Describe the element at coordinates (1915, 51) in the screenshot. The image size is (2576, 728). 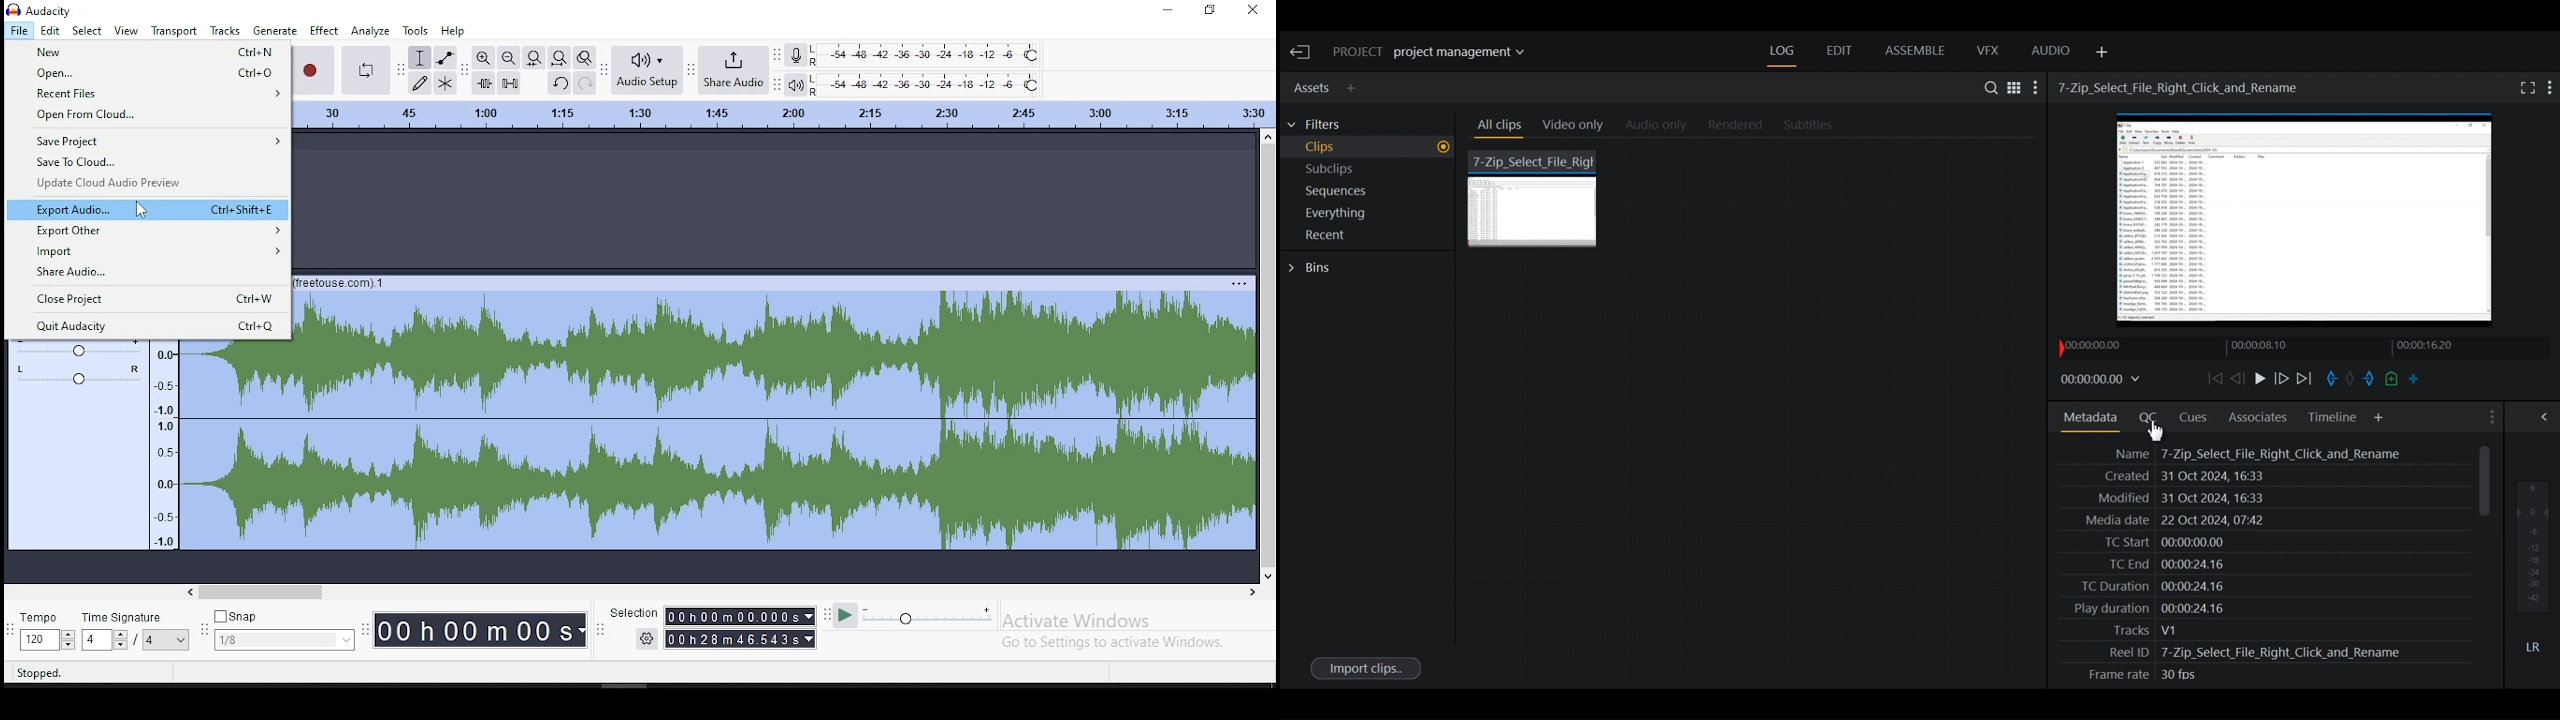
I see `Assemble` at that location.